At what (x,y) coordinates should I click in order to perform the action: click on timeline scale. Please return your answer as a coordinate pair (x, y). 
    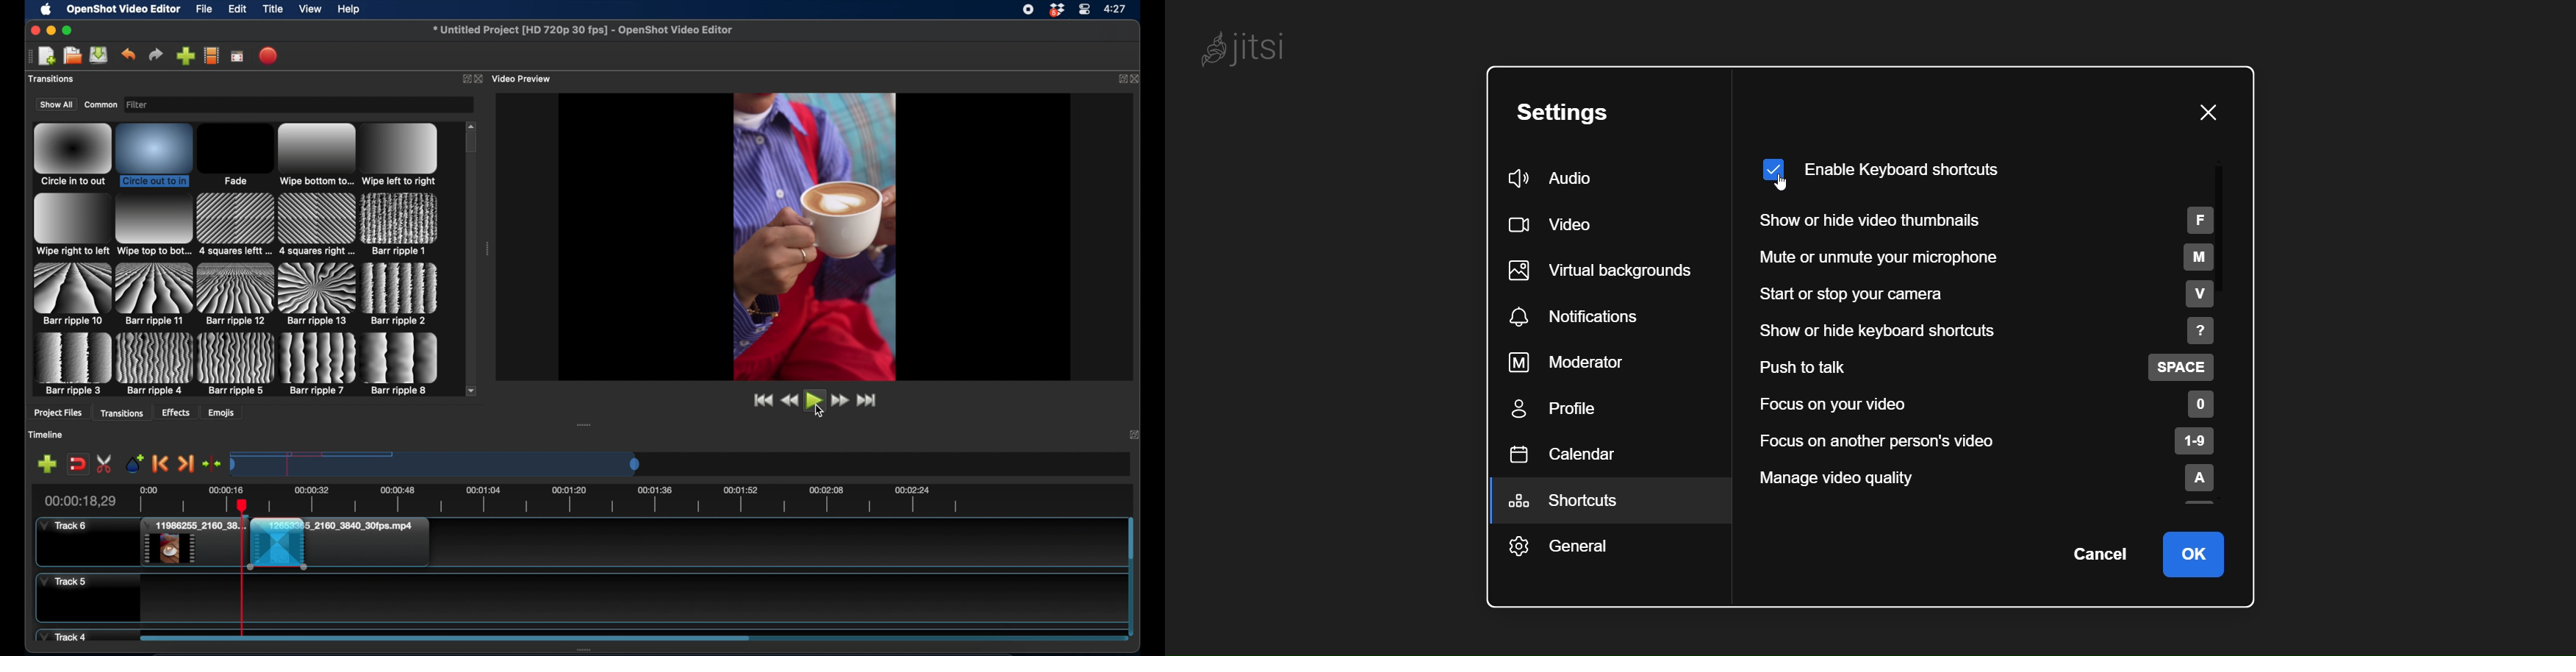
    Looking at the image, I should click on (437, 463).